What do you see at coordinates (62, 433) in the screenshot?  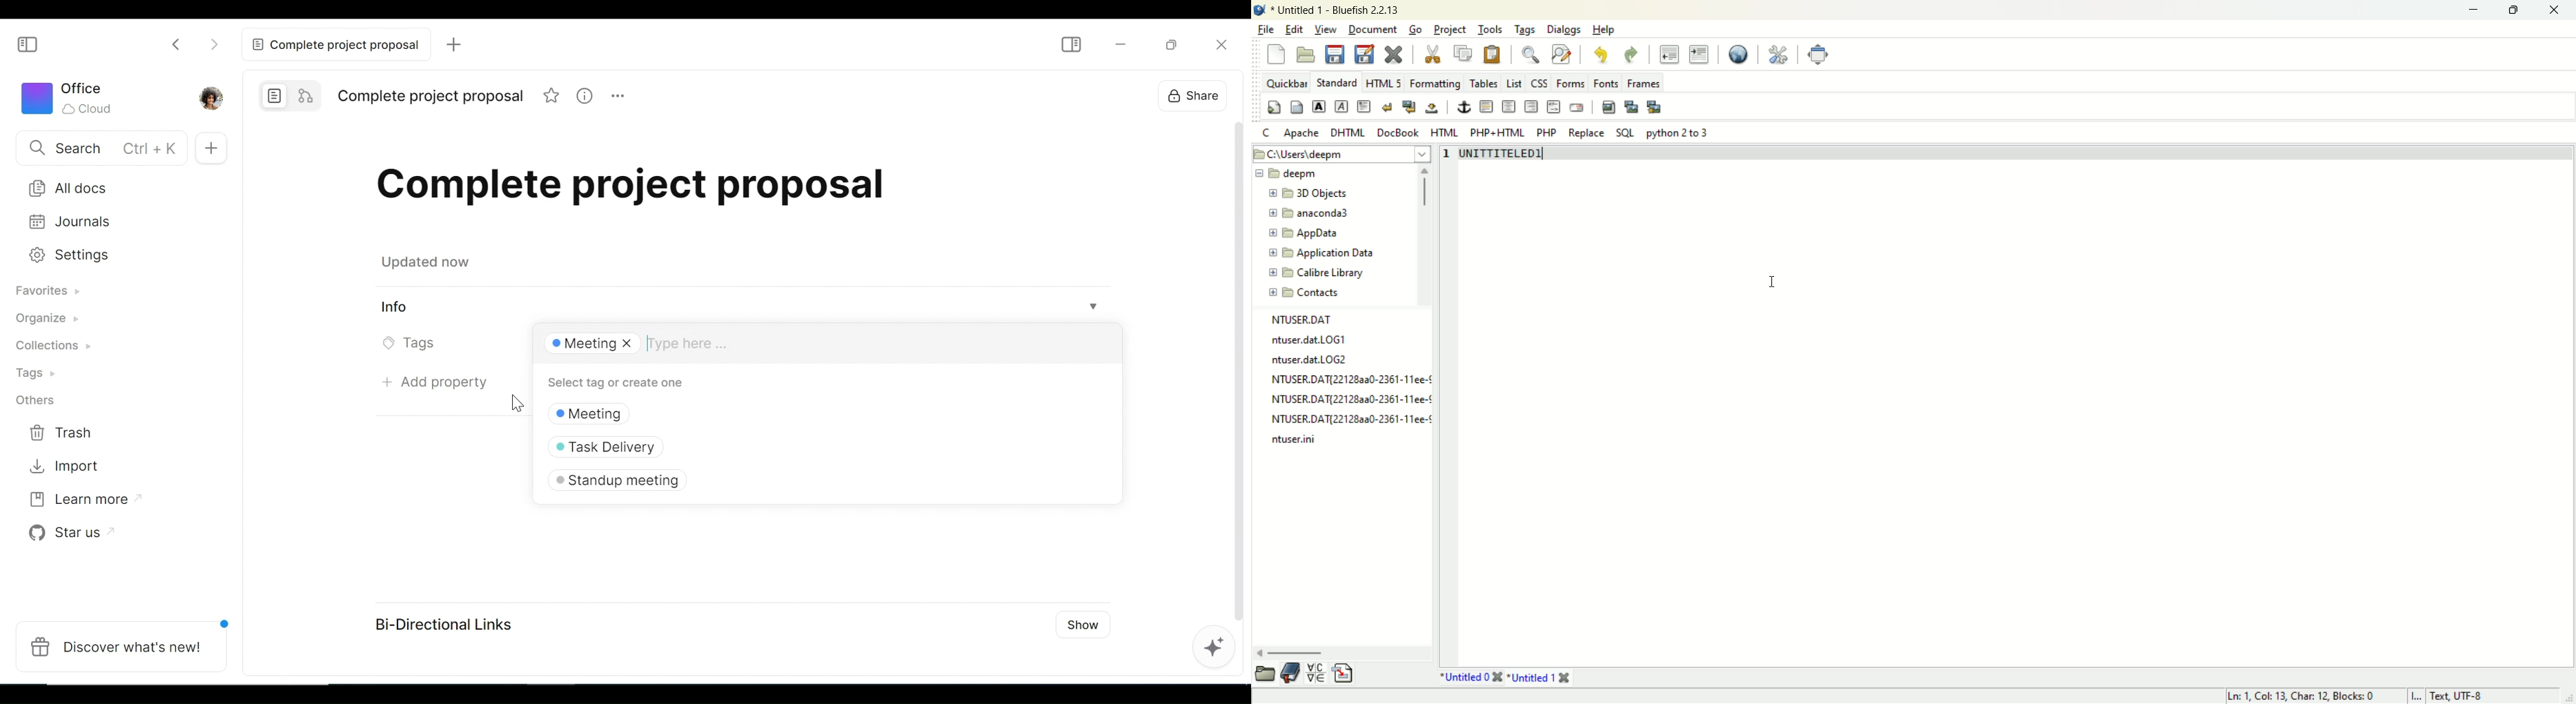 I see `Trash` at bounding box center [62, 433].